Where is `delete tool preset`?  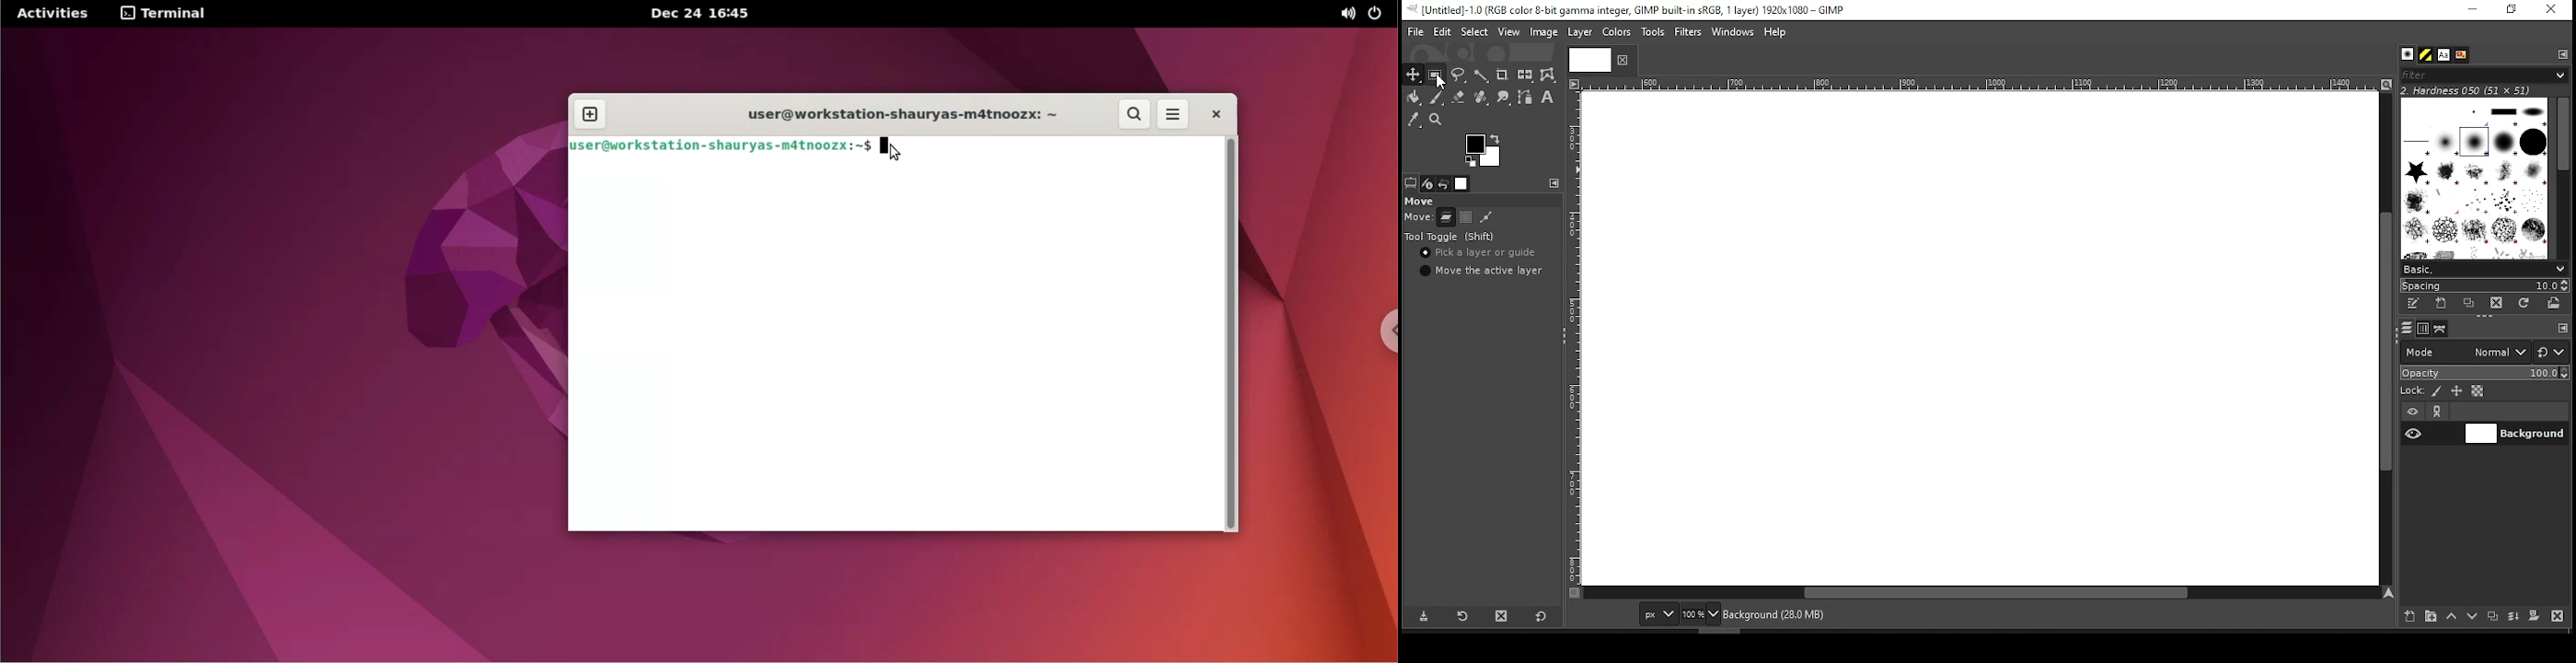
delete tool preset is located at coordinates (1507, 615).